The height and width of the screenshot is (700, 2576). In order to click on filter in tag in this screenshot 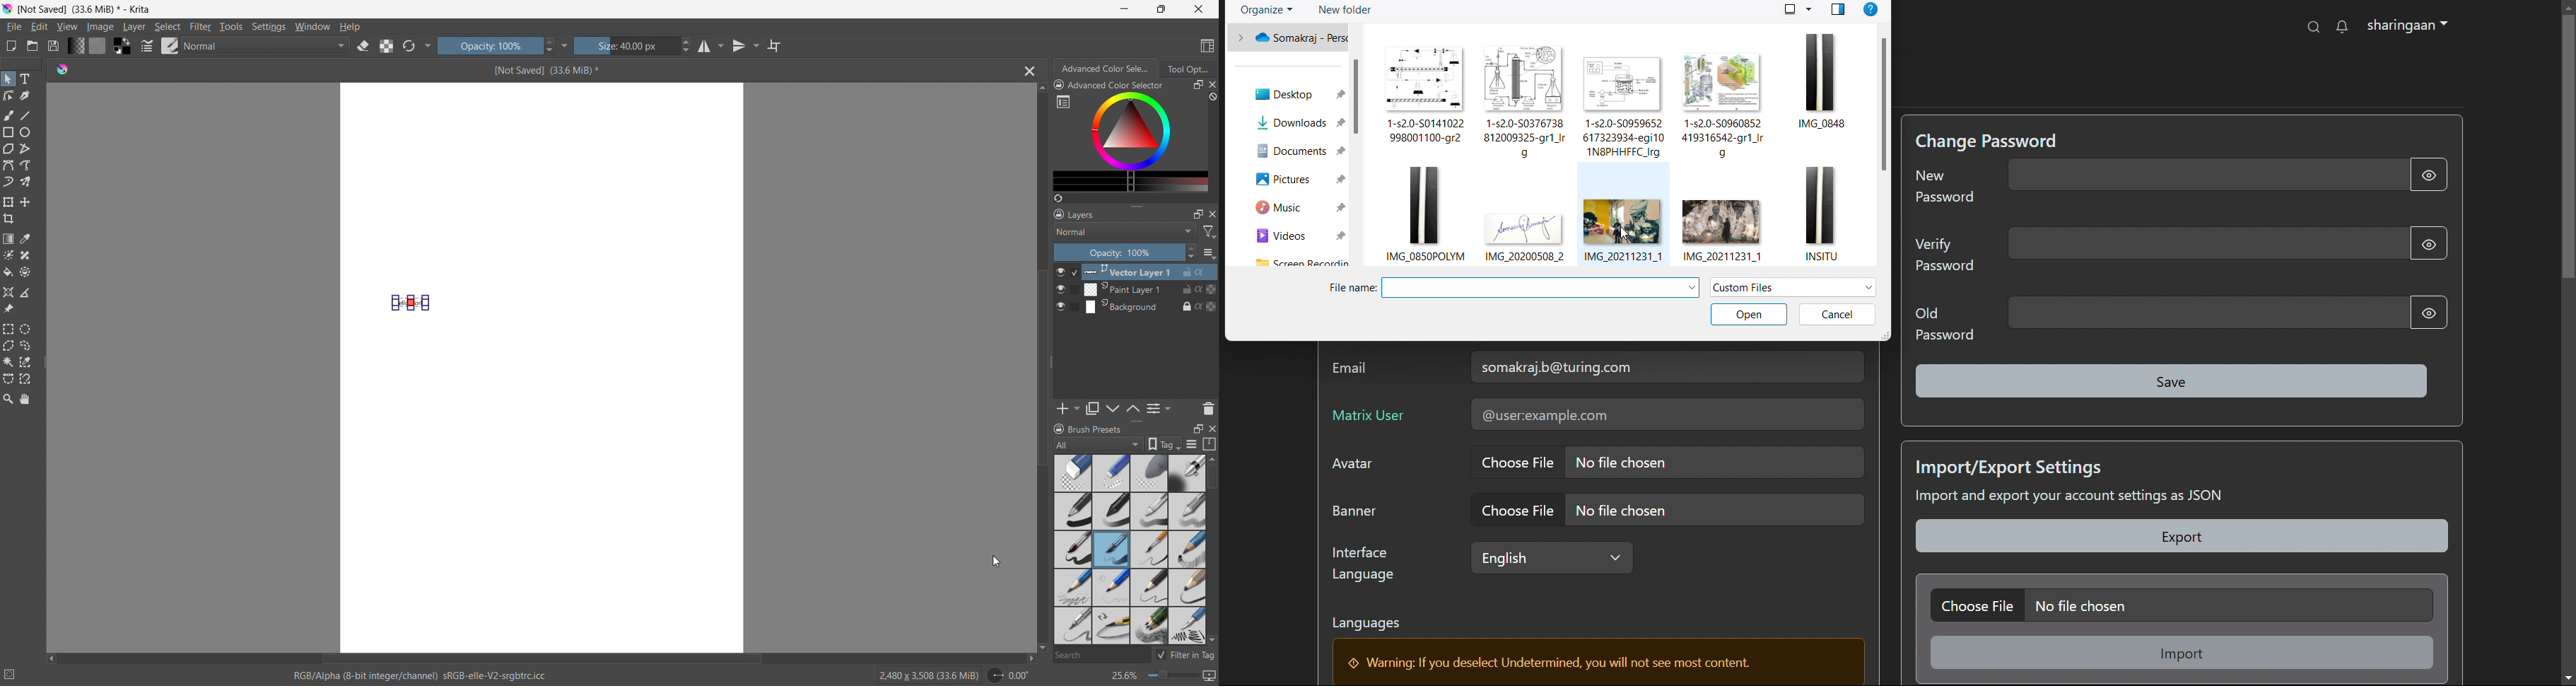, I will do `click(1185, 653)`.